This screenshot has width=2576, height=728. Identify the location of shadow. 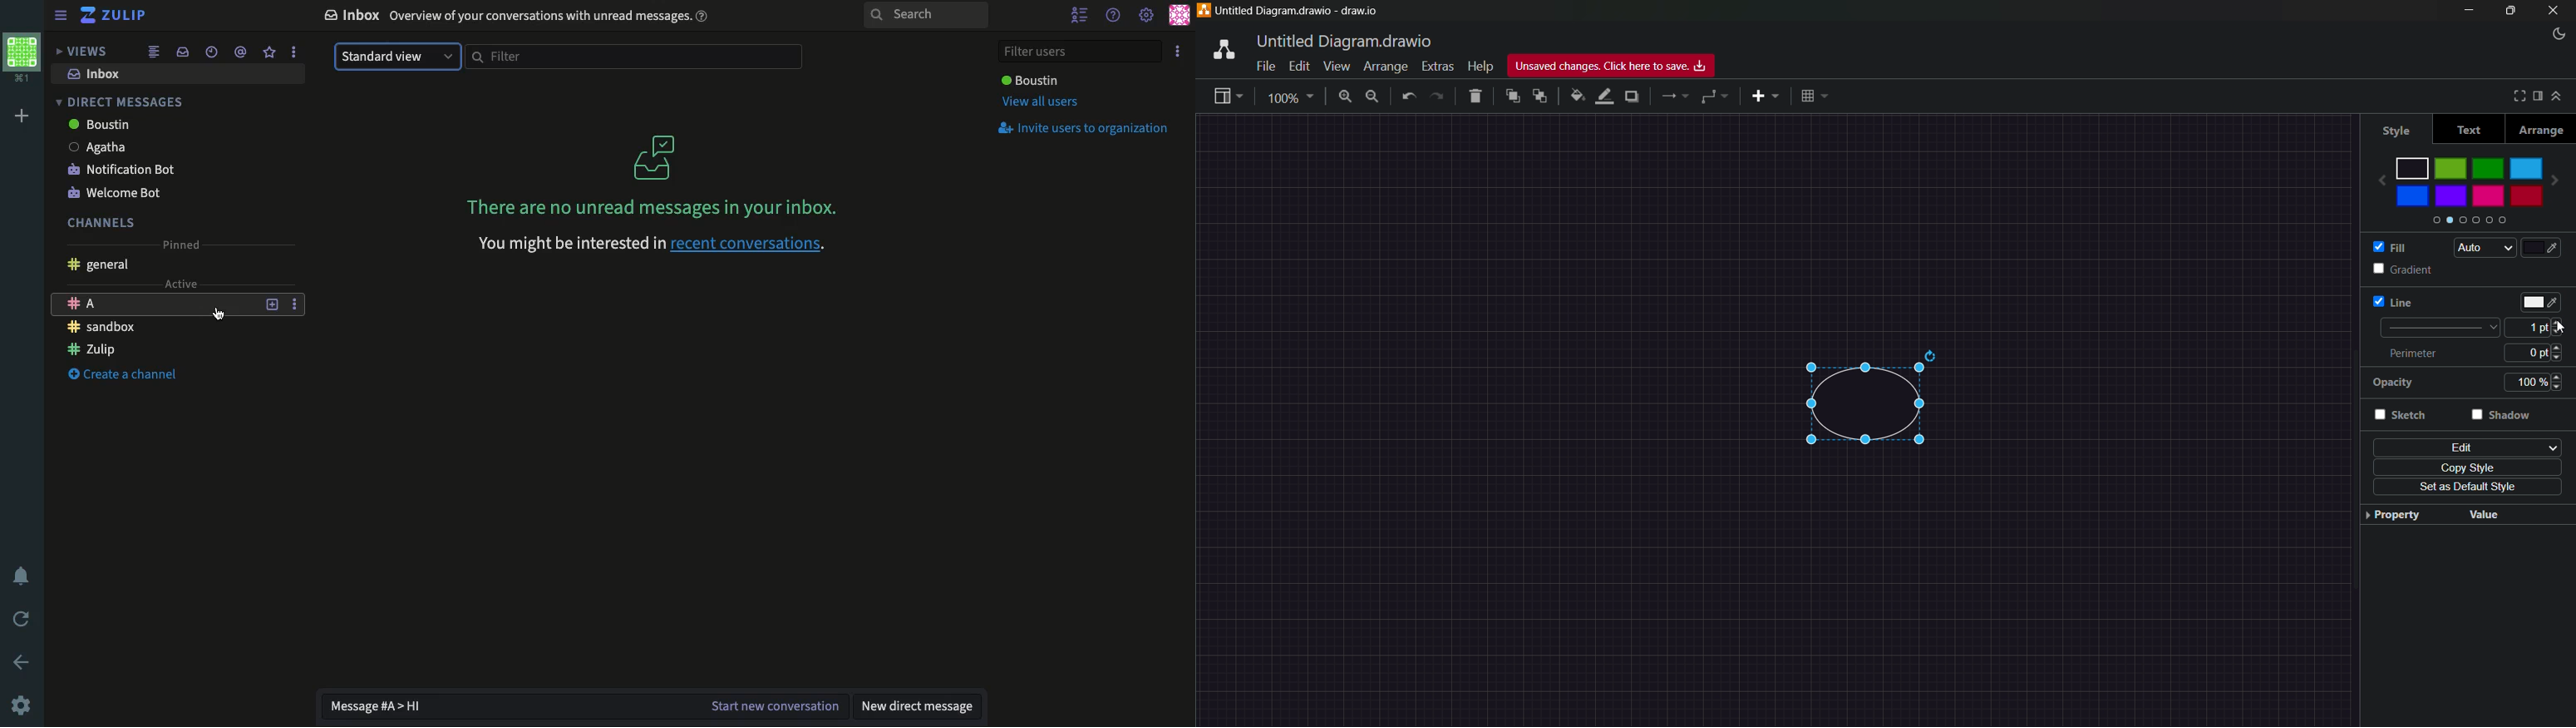
(1635, 96).